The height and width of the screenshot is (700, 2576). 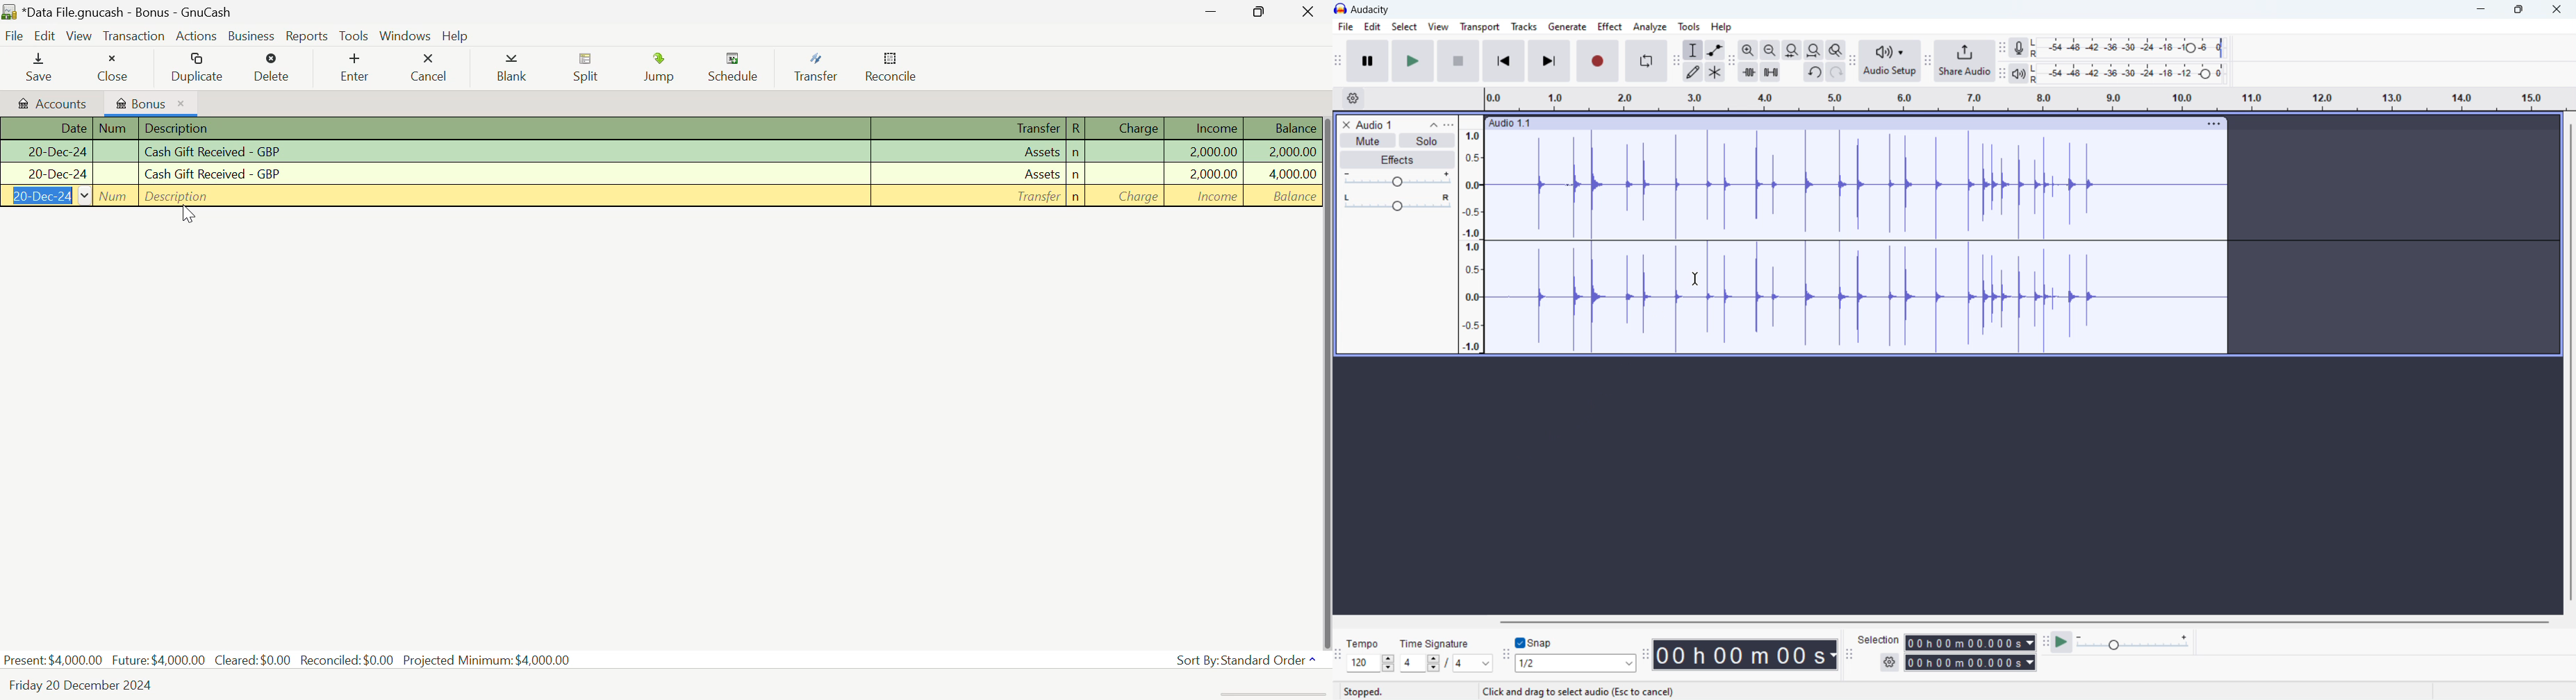 What do you see at coordinates (406, 34) in the screenshot?
I see `Windows` at bounding box center [406, 34].